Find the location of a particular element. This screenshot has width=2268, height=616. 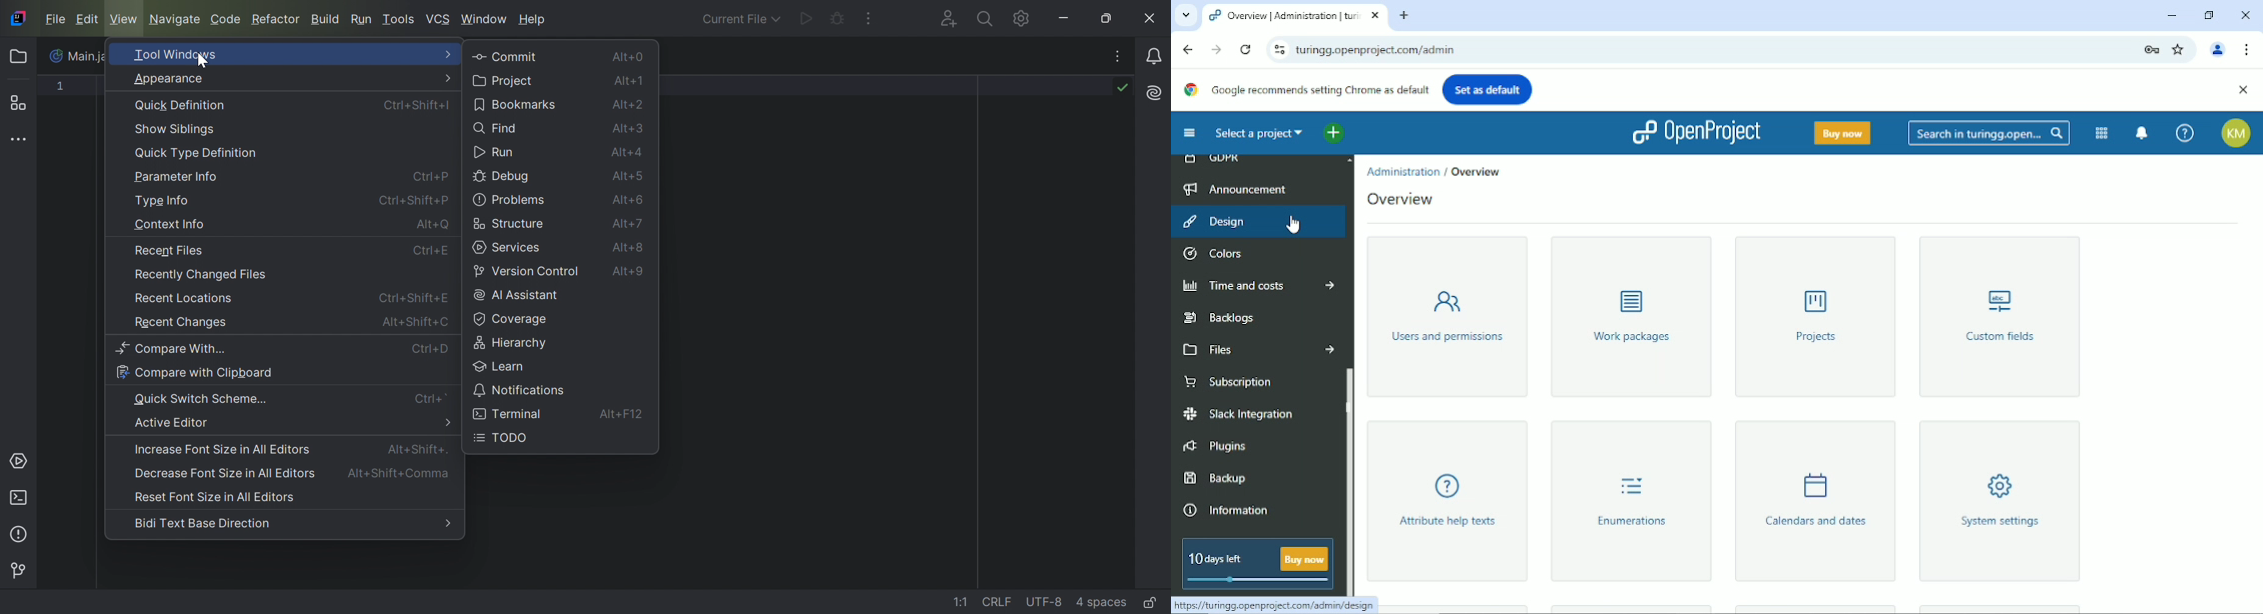

Learn is located at coordinates (498, 366).